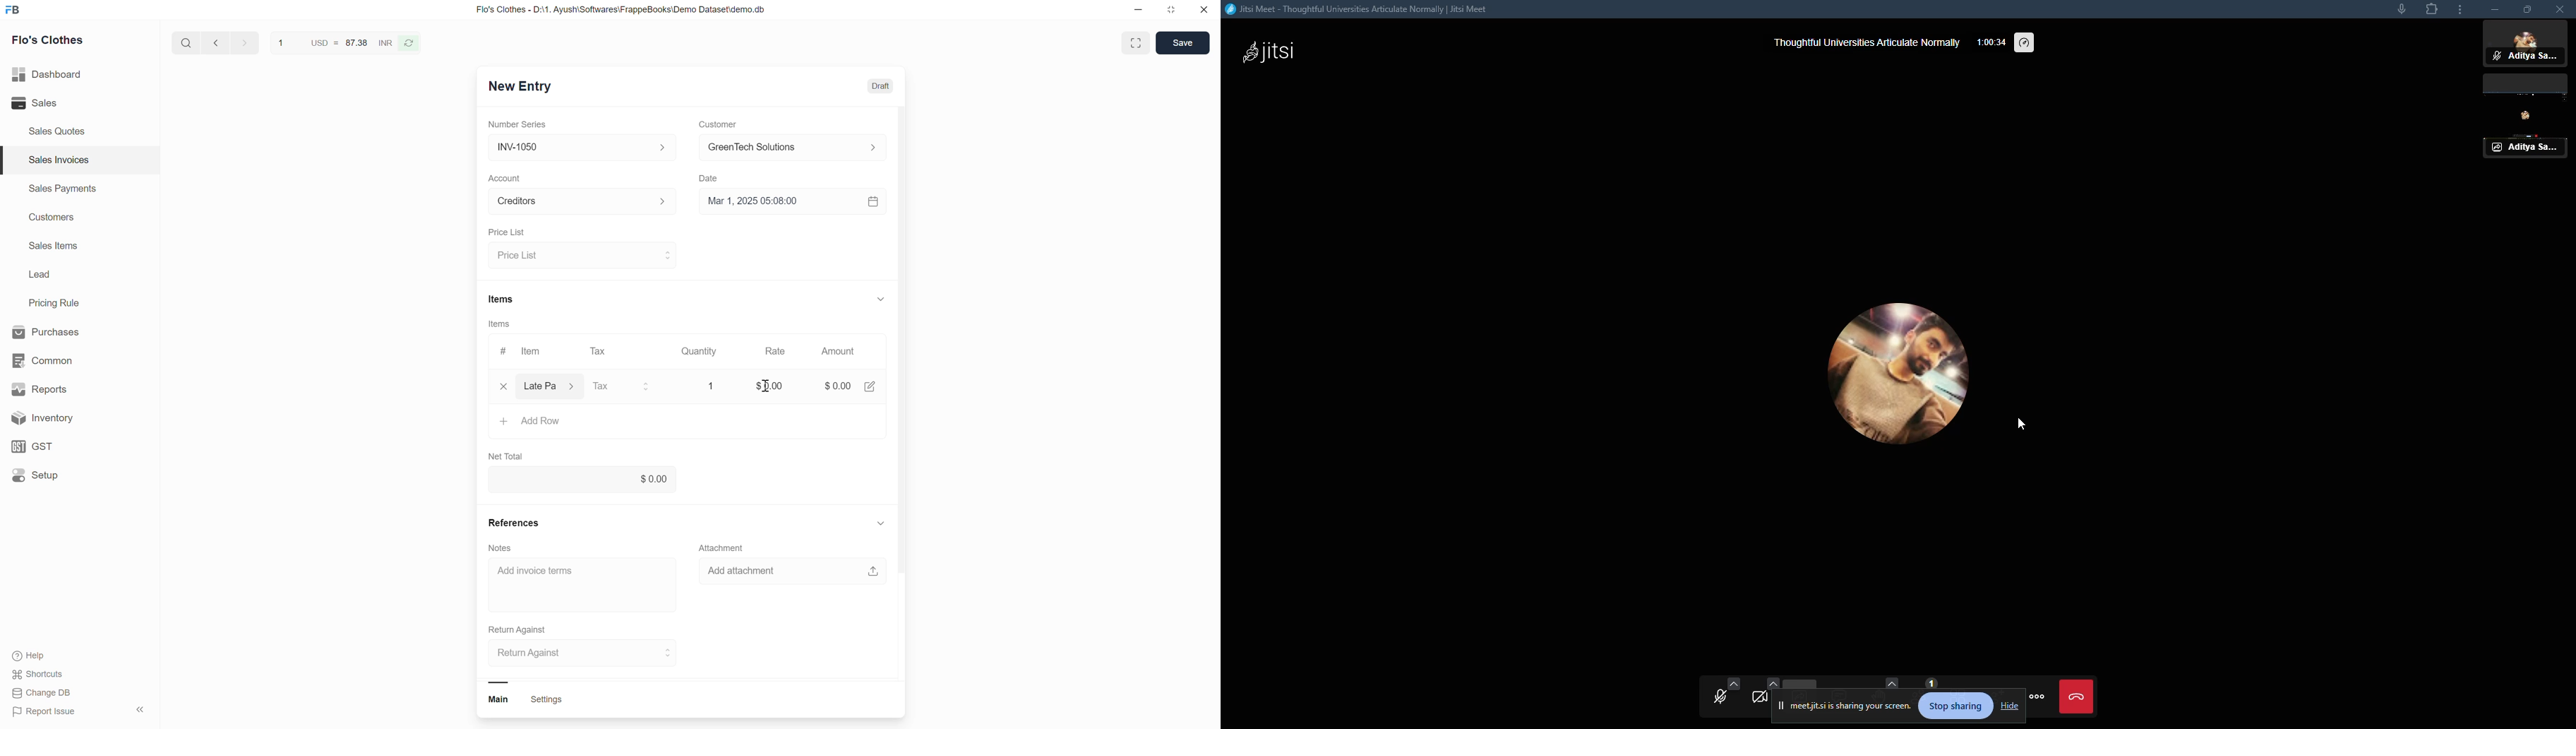 The width and height of the screenshot is (2576, 756). Describe the element at coordinates (1137, 42) in the screenshot. I see `full screen` at that location.